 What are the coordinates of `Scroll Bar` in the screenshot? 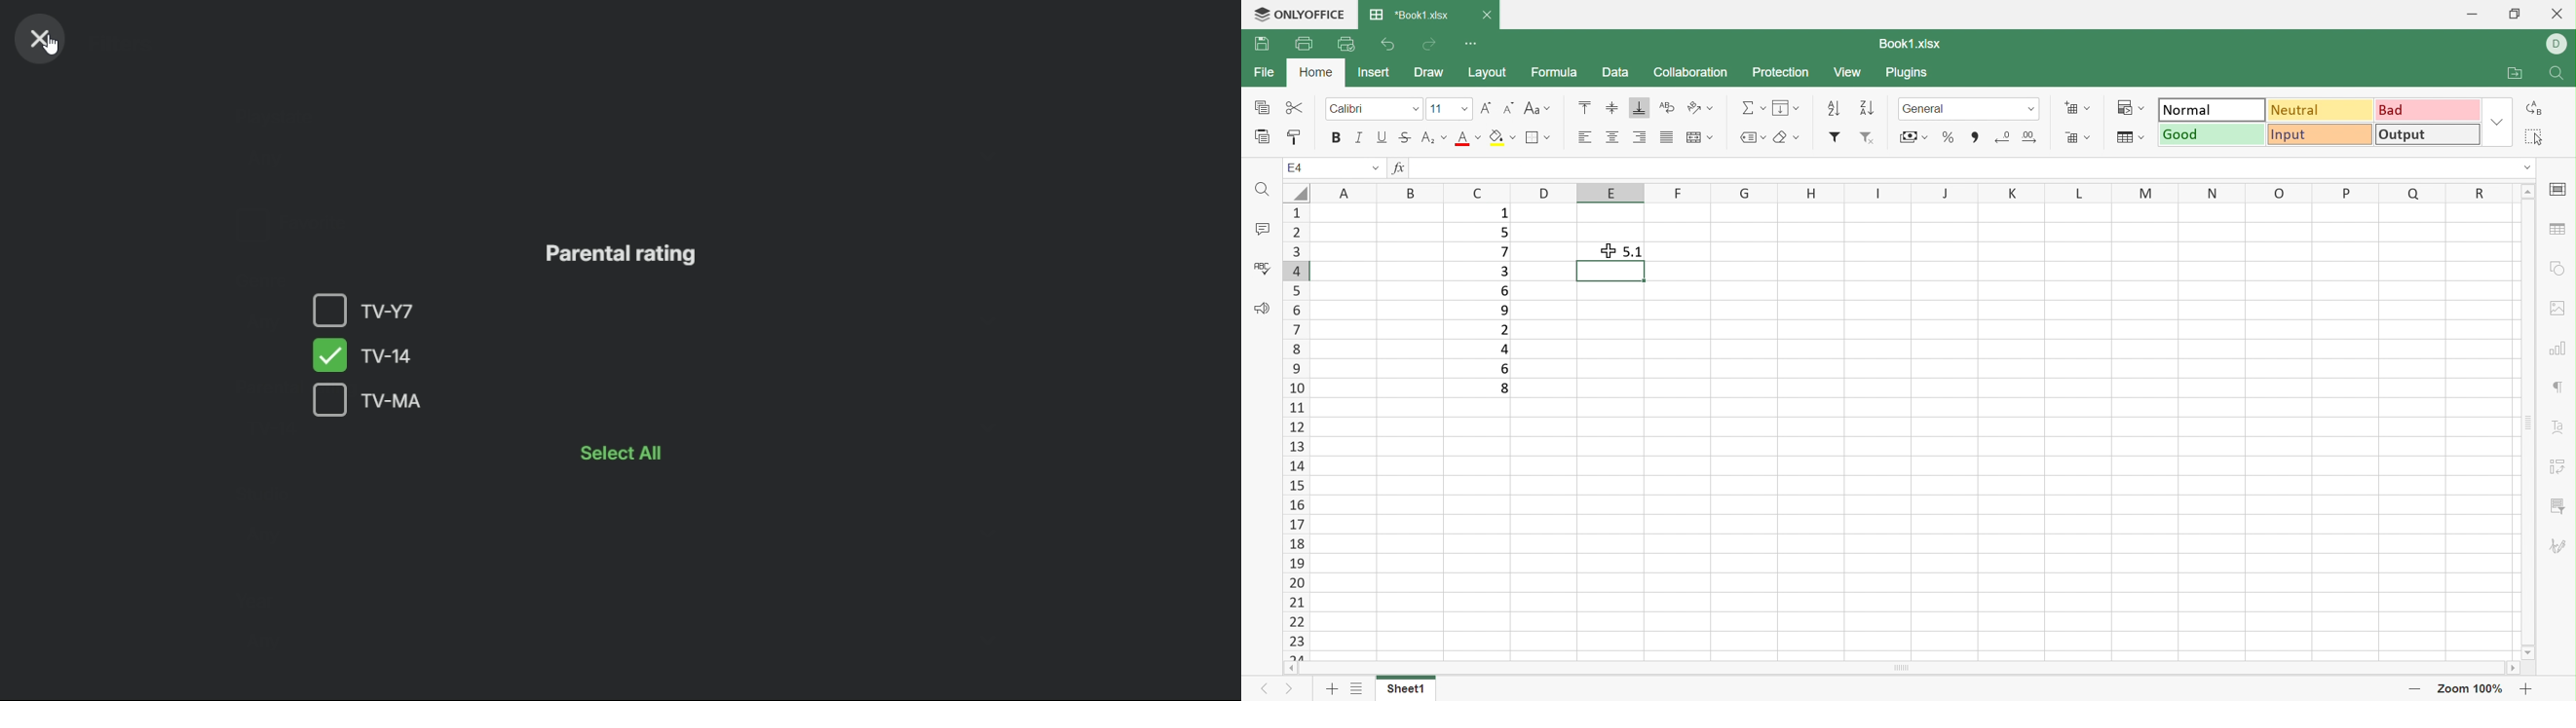 It's located at (1902, 668).